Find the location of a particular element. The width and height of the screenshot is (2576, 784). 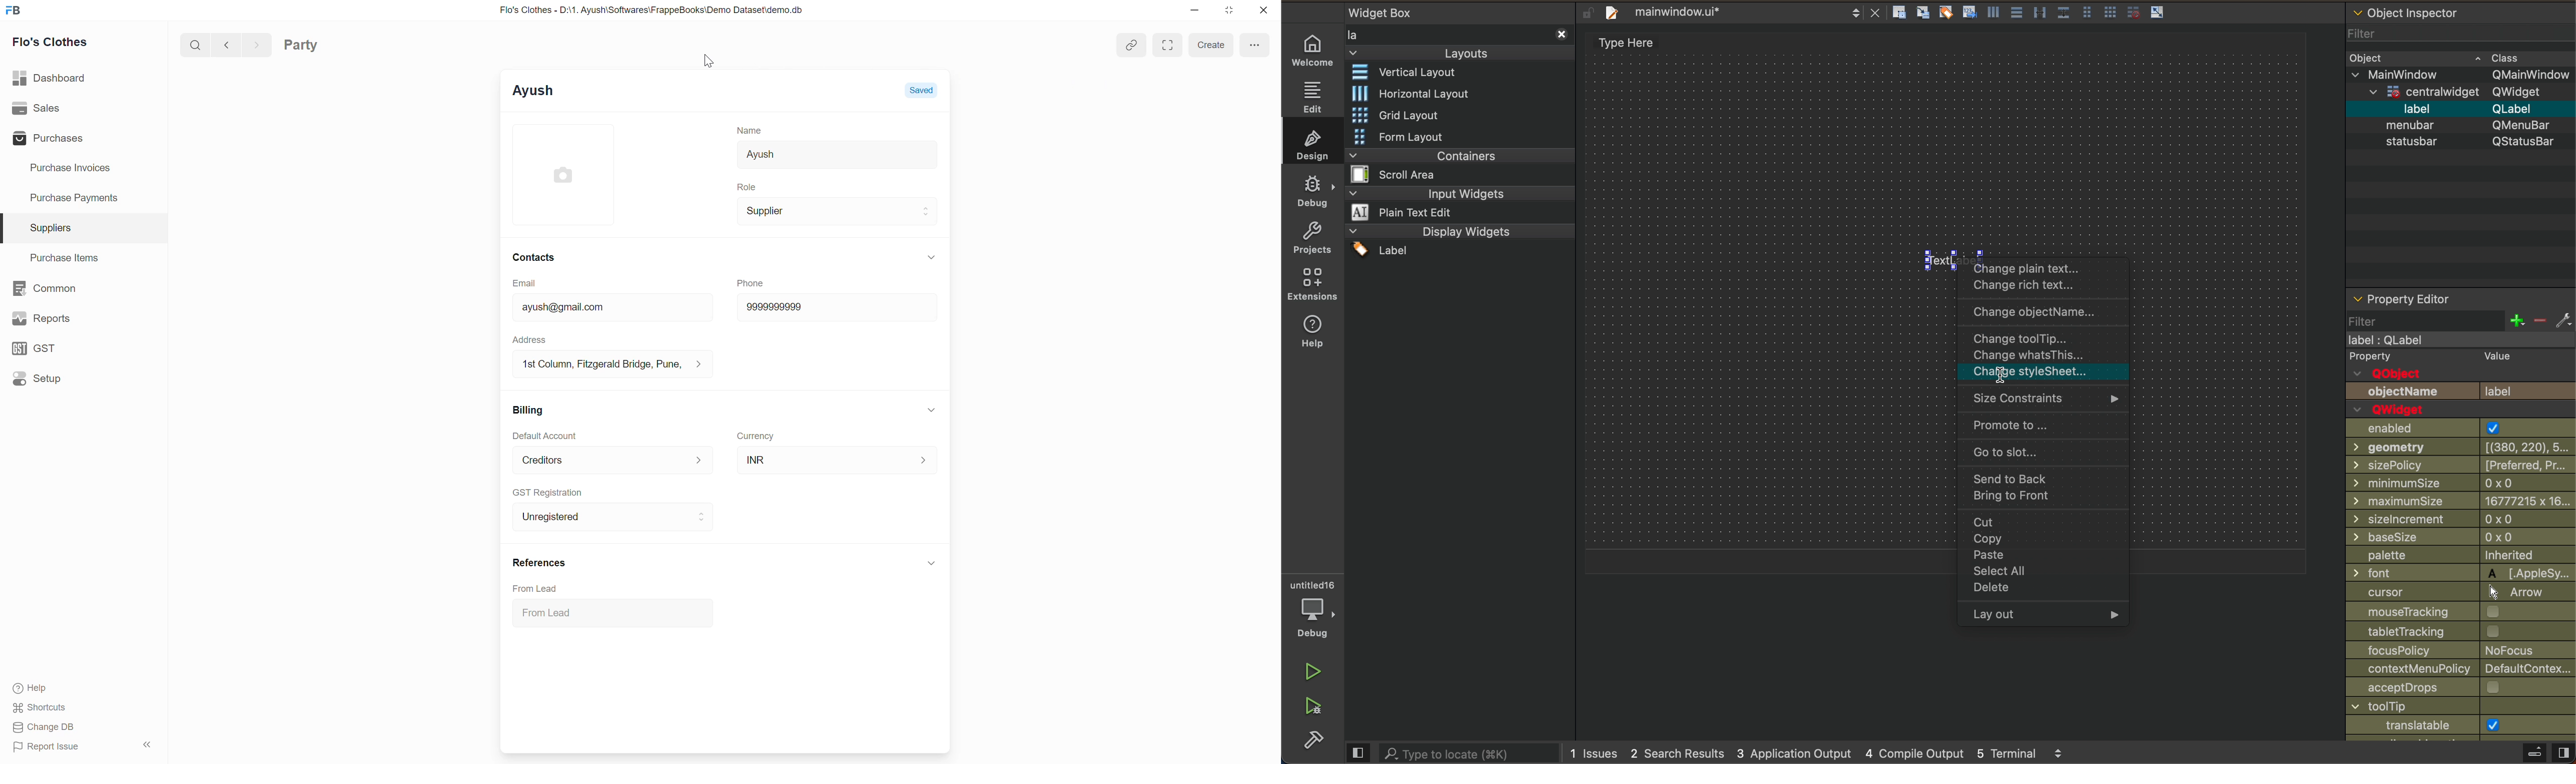

Click to add image is located at coordinates (563, 174).